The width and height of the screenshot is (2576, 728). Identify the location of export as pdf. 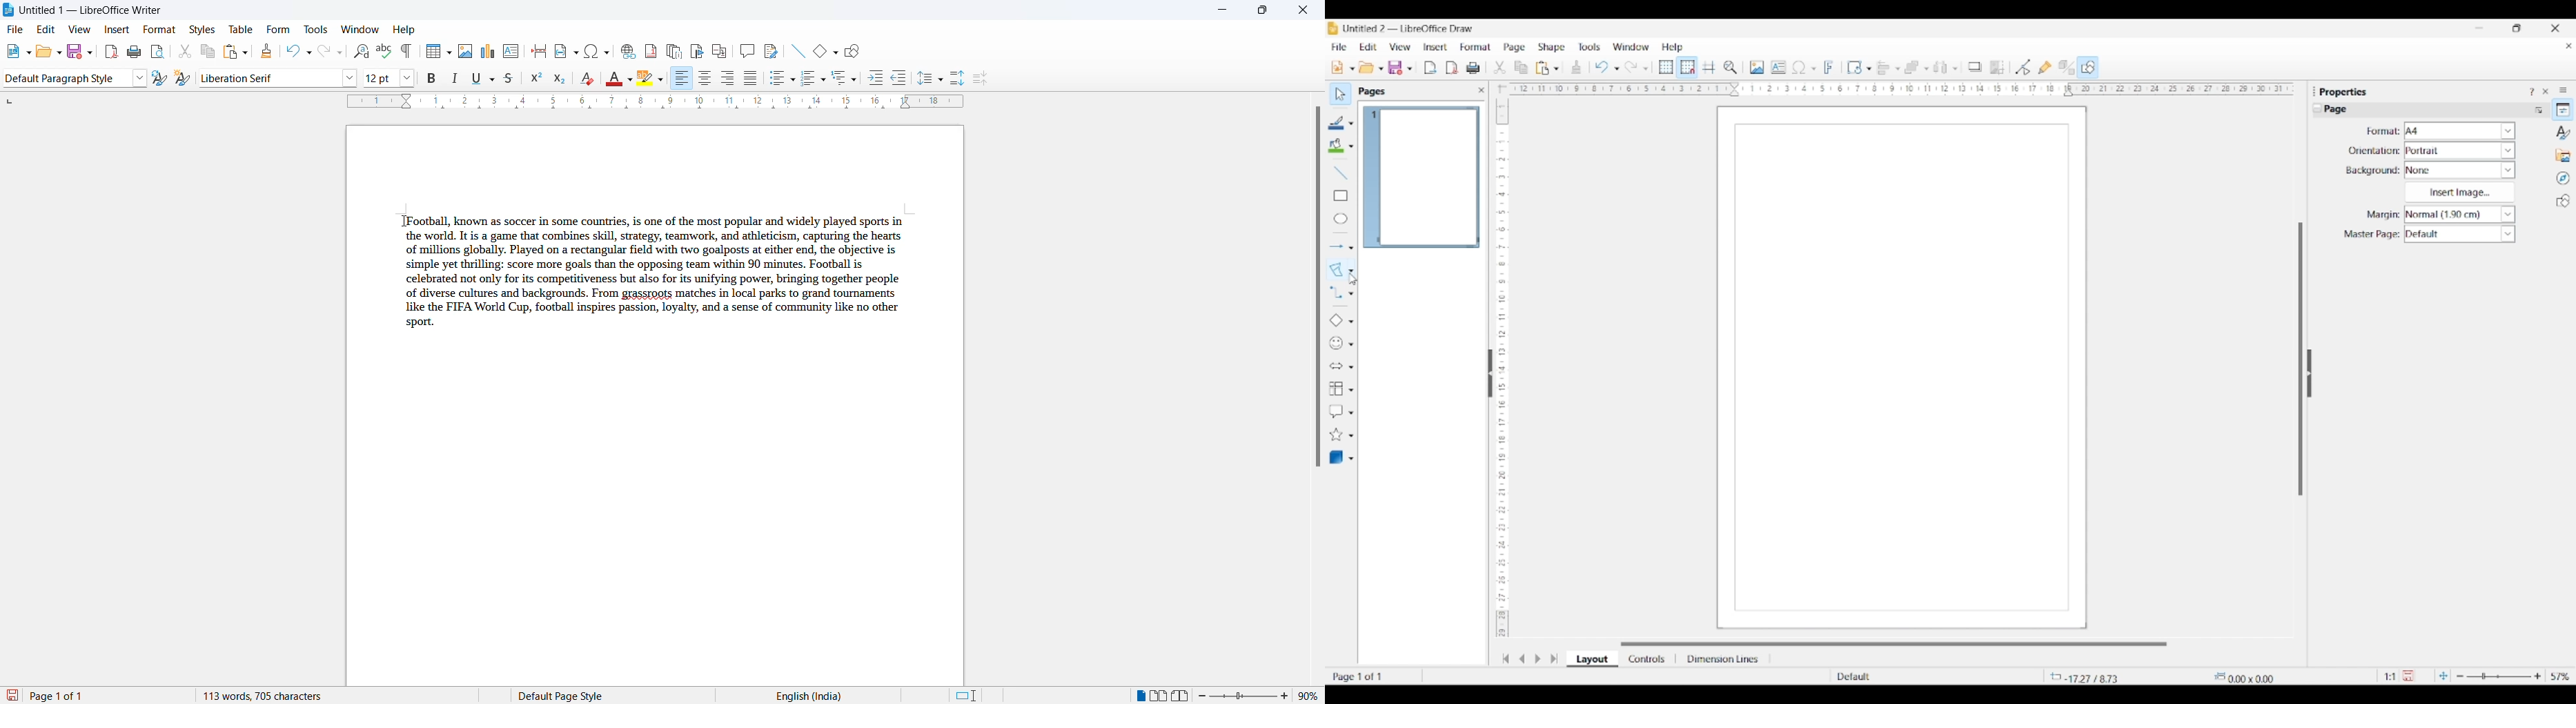
(109, 52).